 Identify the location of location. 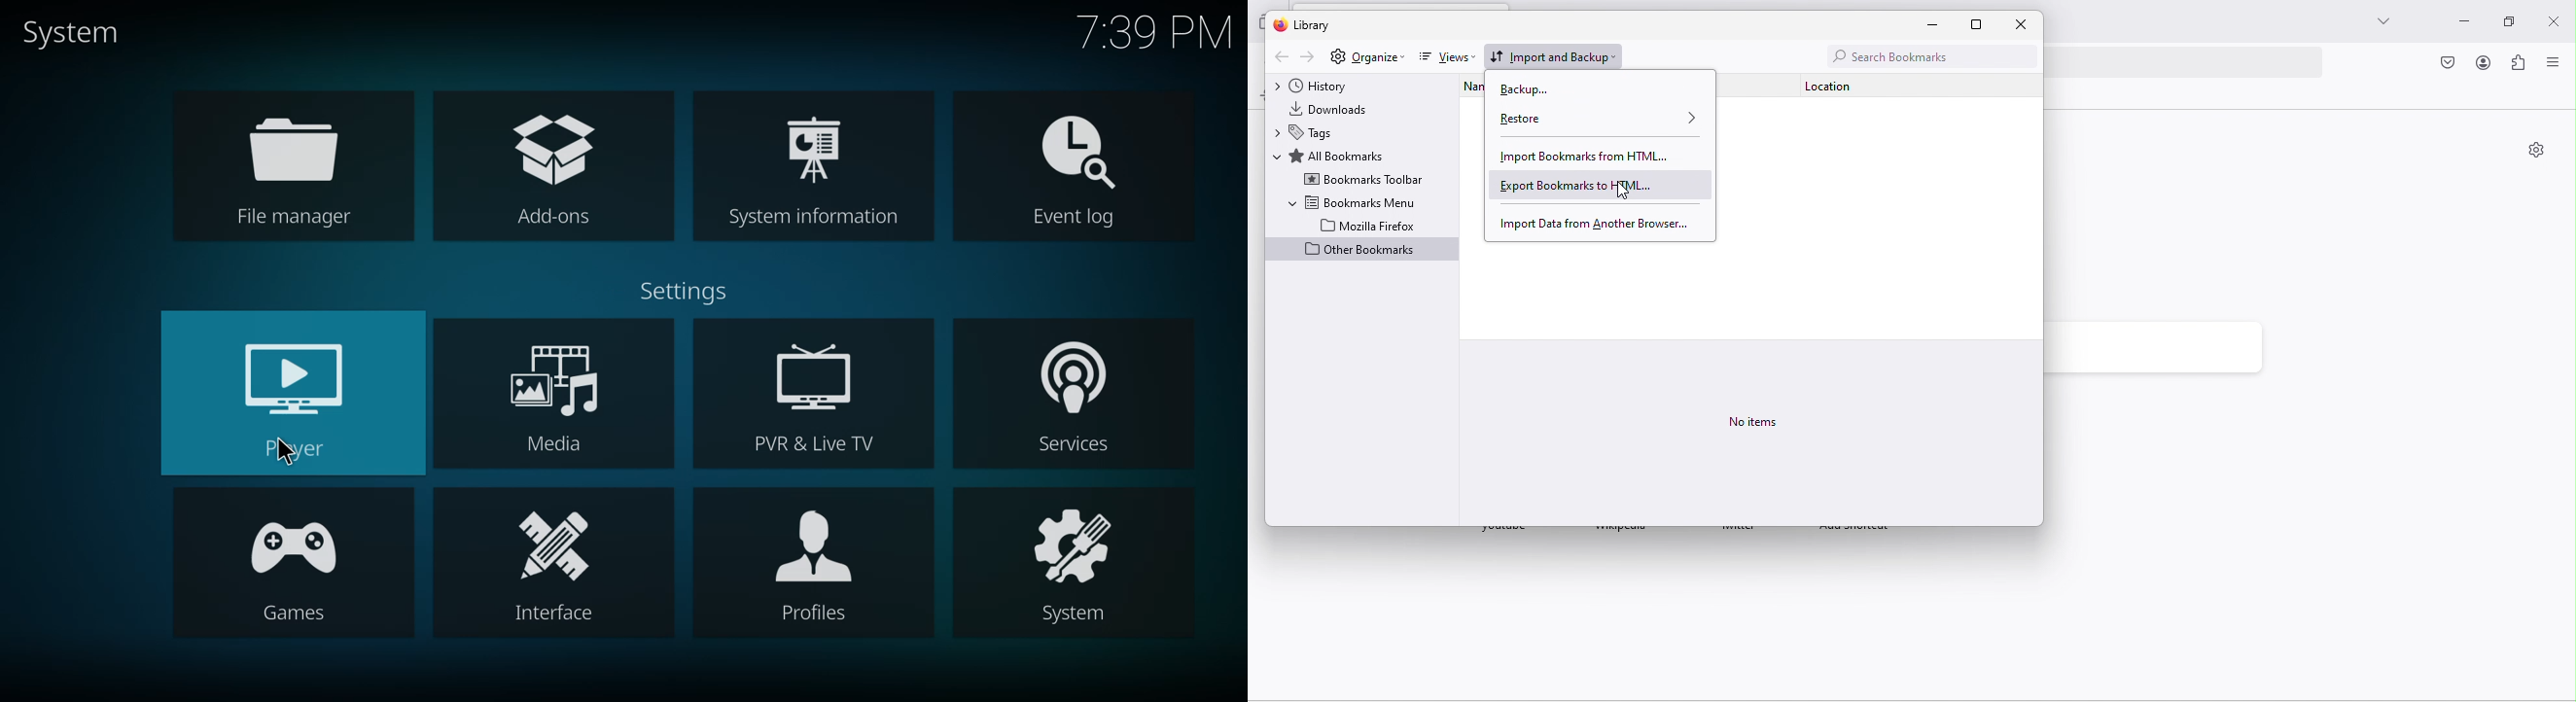
(1842, 85).